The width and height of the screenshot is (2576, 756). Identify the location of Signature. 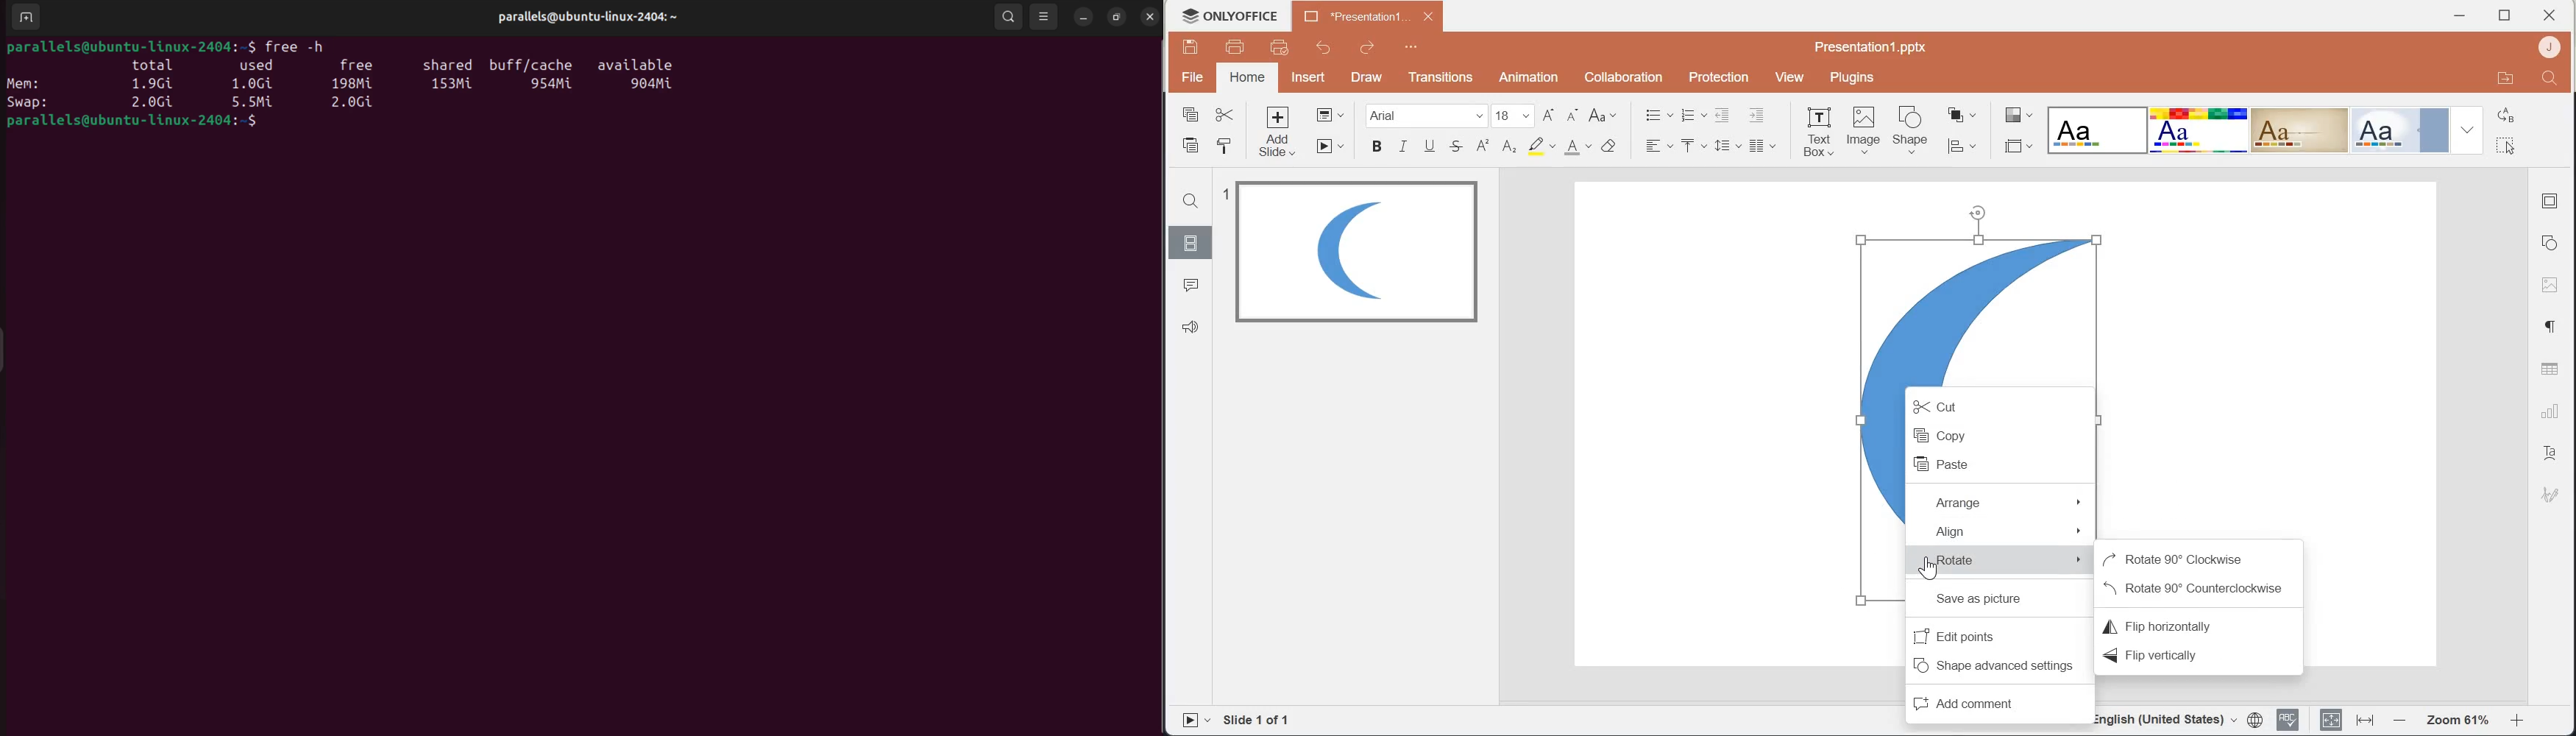
(2550, 493).